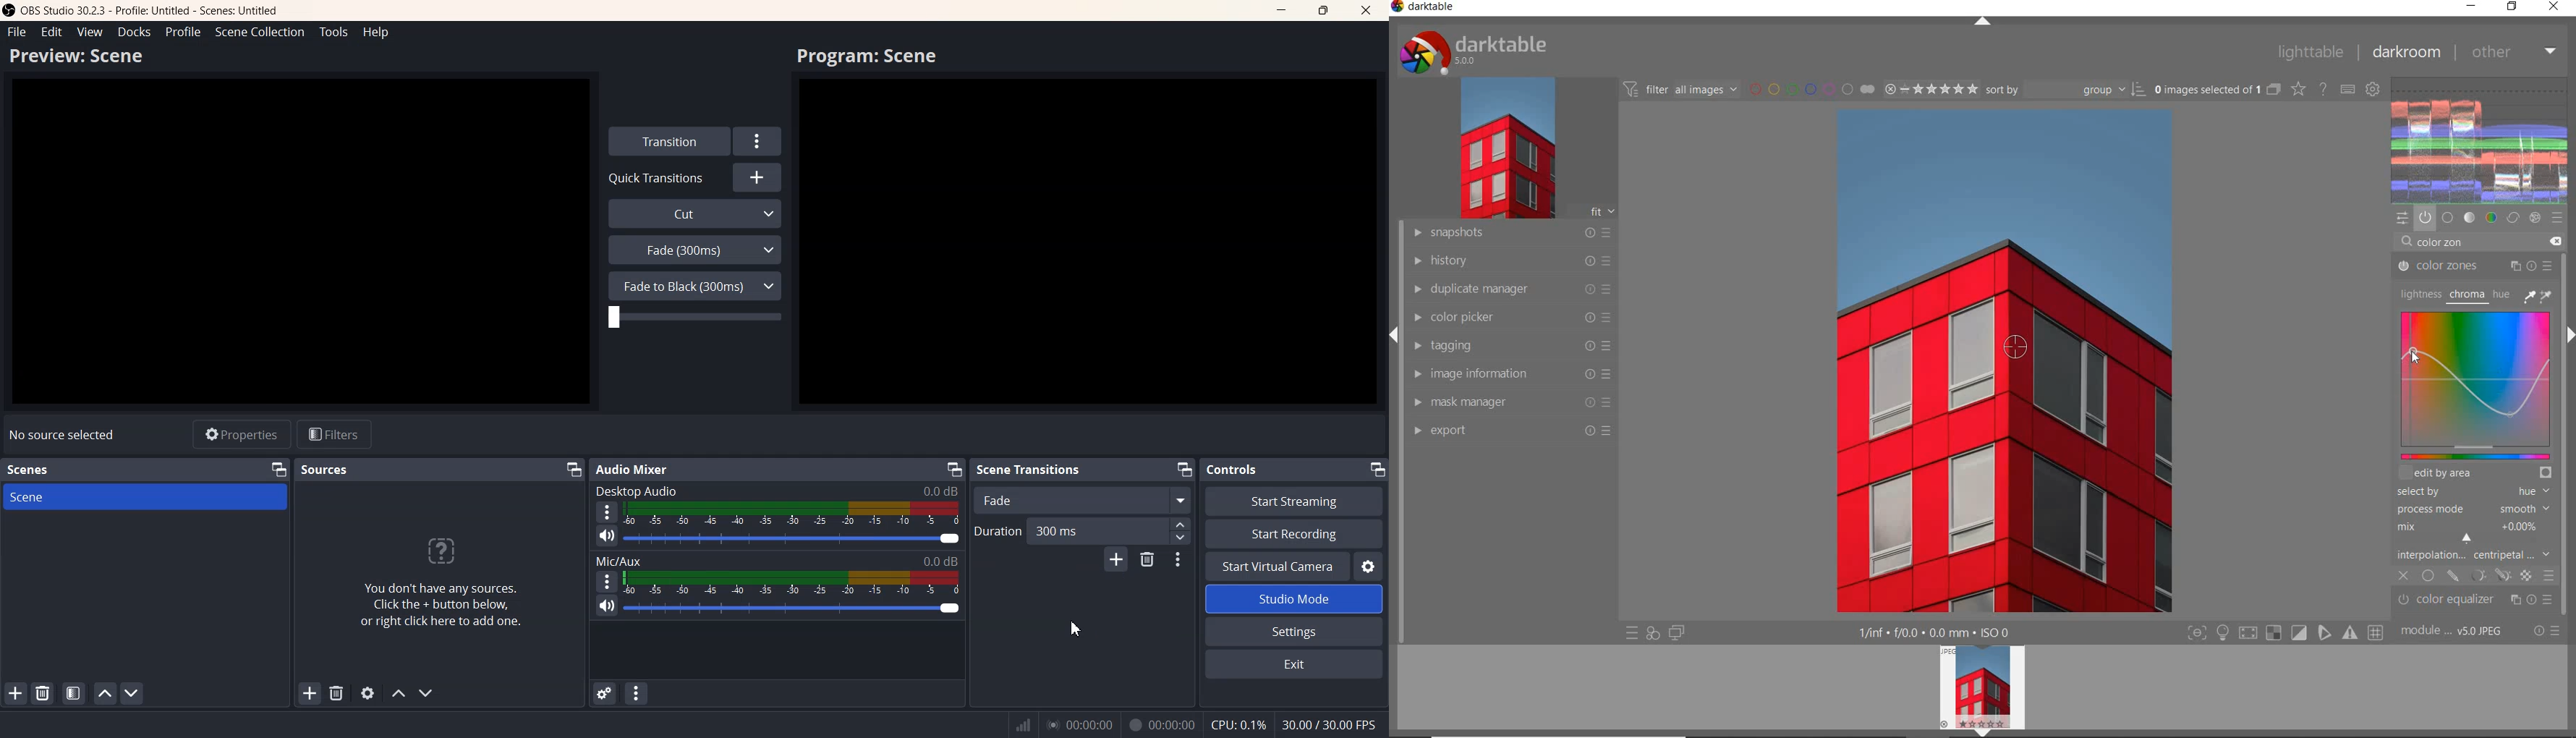  What do you see at coordinates (1653, 633) in the screenshot?
I see `quick access for applying any of your styles` at bounding box center [1653, 633].